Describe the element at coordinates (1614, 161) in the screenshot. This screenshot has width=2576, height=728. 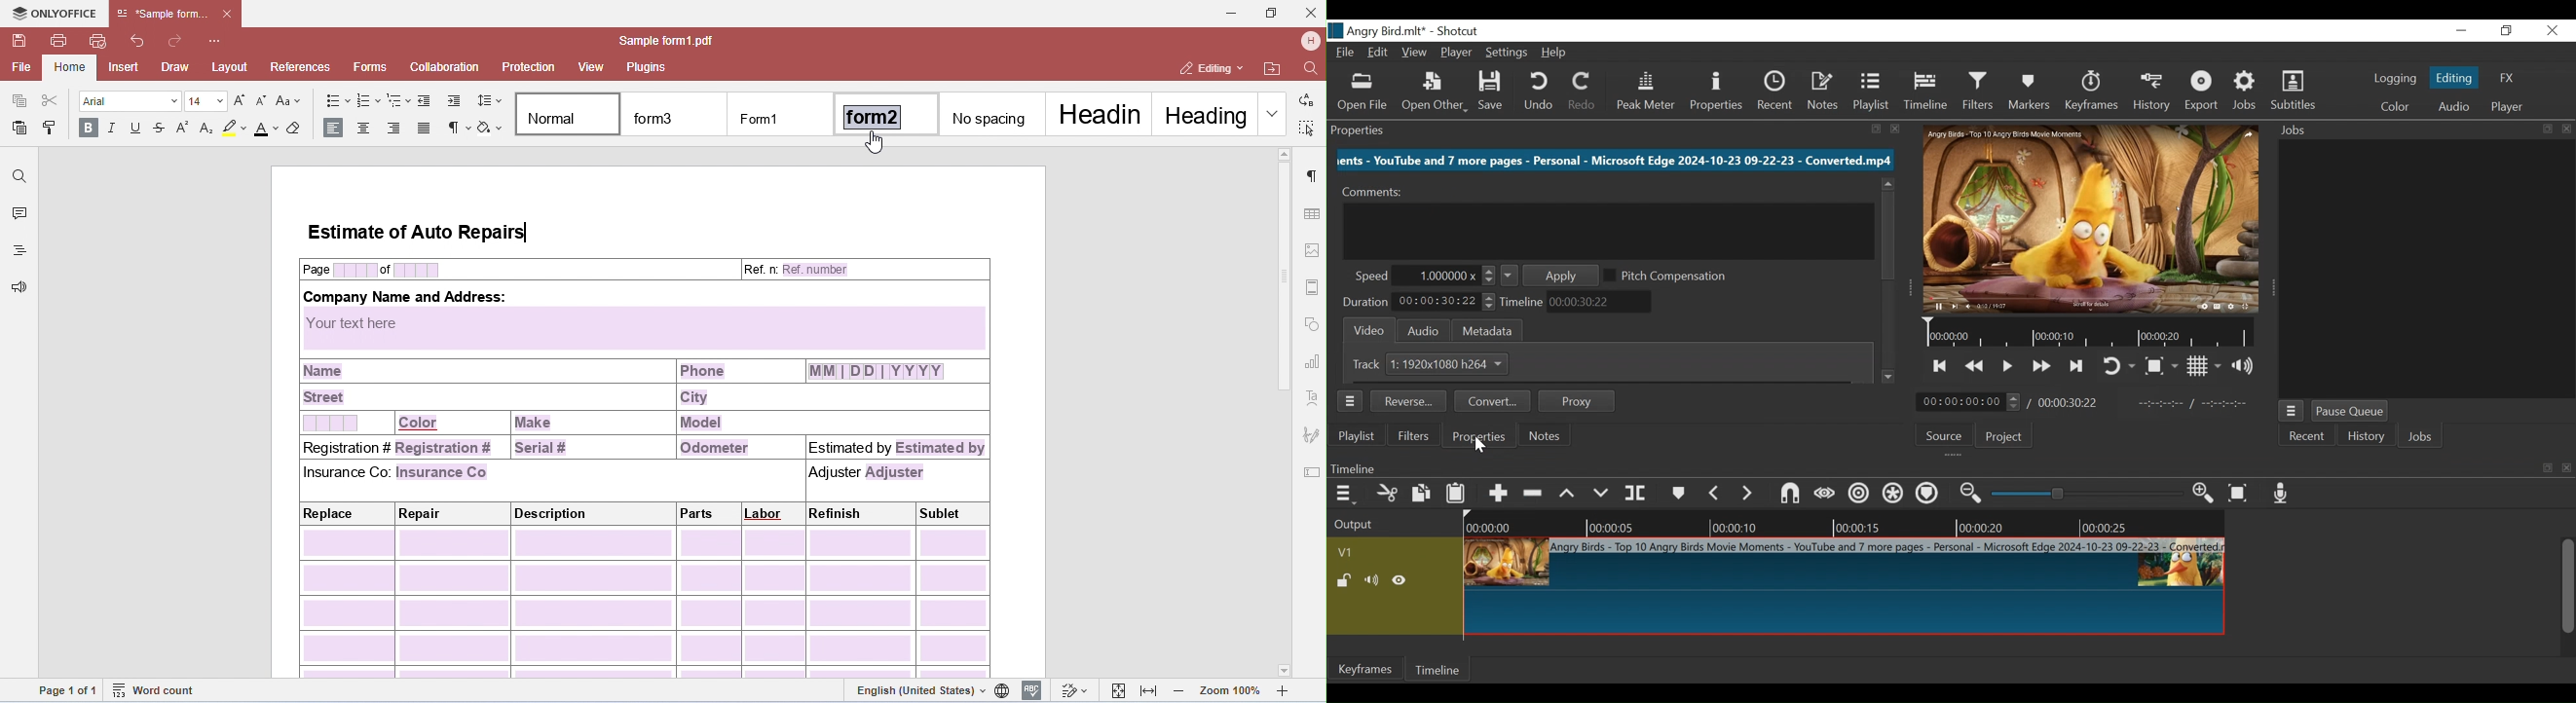
I see `File Name` at that location.